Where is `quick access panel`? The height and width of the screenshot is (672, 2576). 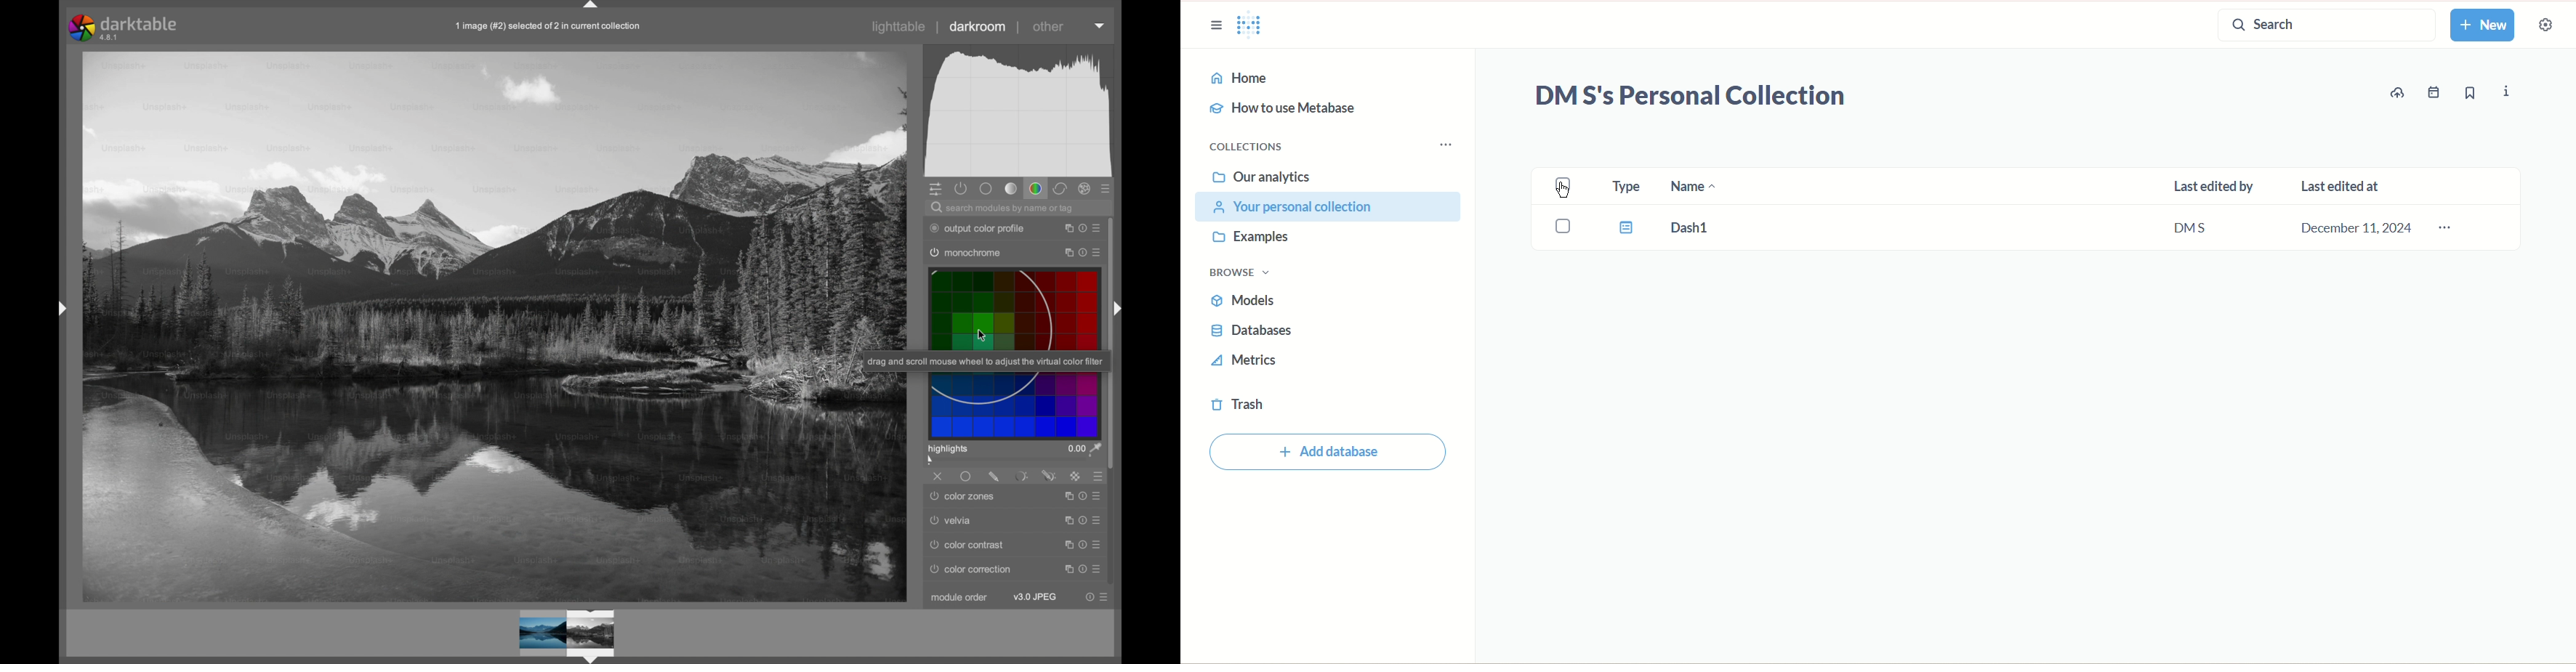
quick access panel is located at coordinates (936, 189).